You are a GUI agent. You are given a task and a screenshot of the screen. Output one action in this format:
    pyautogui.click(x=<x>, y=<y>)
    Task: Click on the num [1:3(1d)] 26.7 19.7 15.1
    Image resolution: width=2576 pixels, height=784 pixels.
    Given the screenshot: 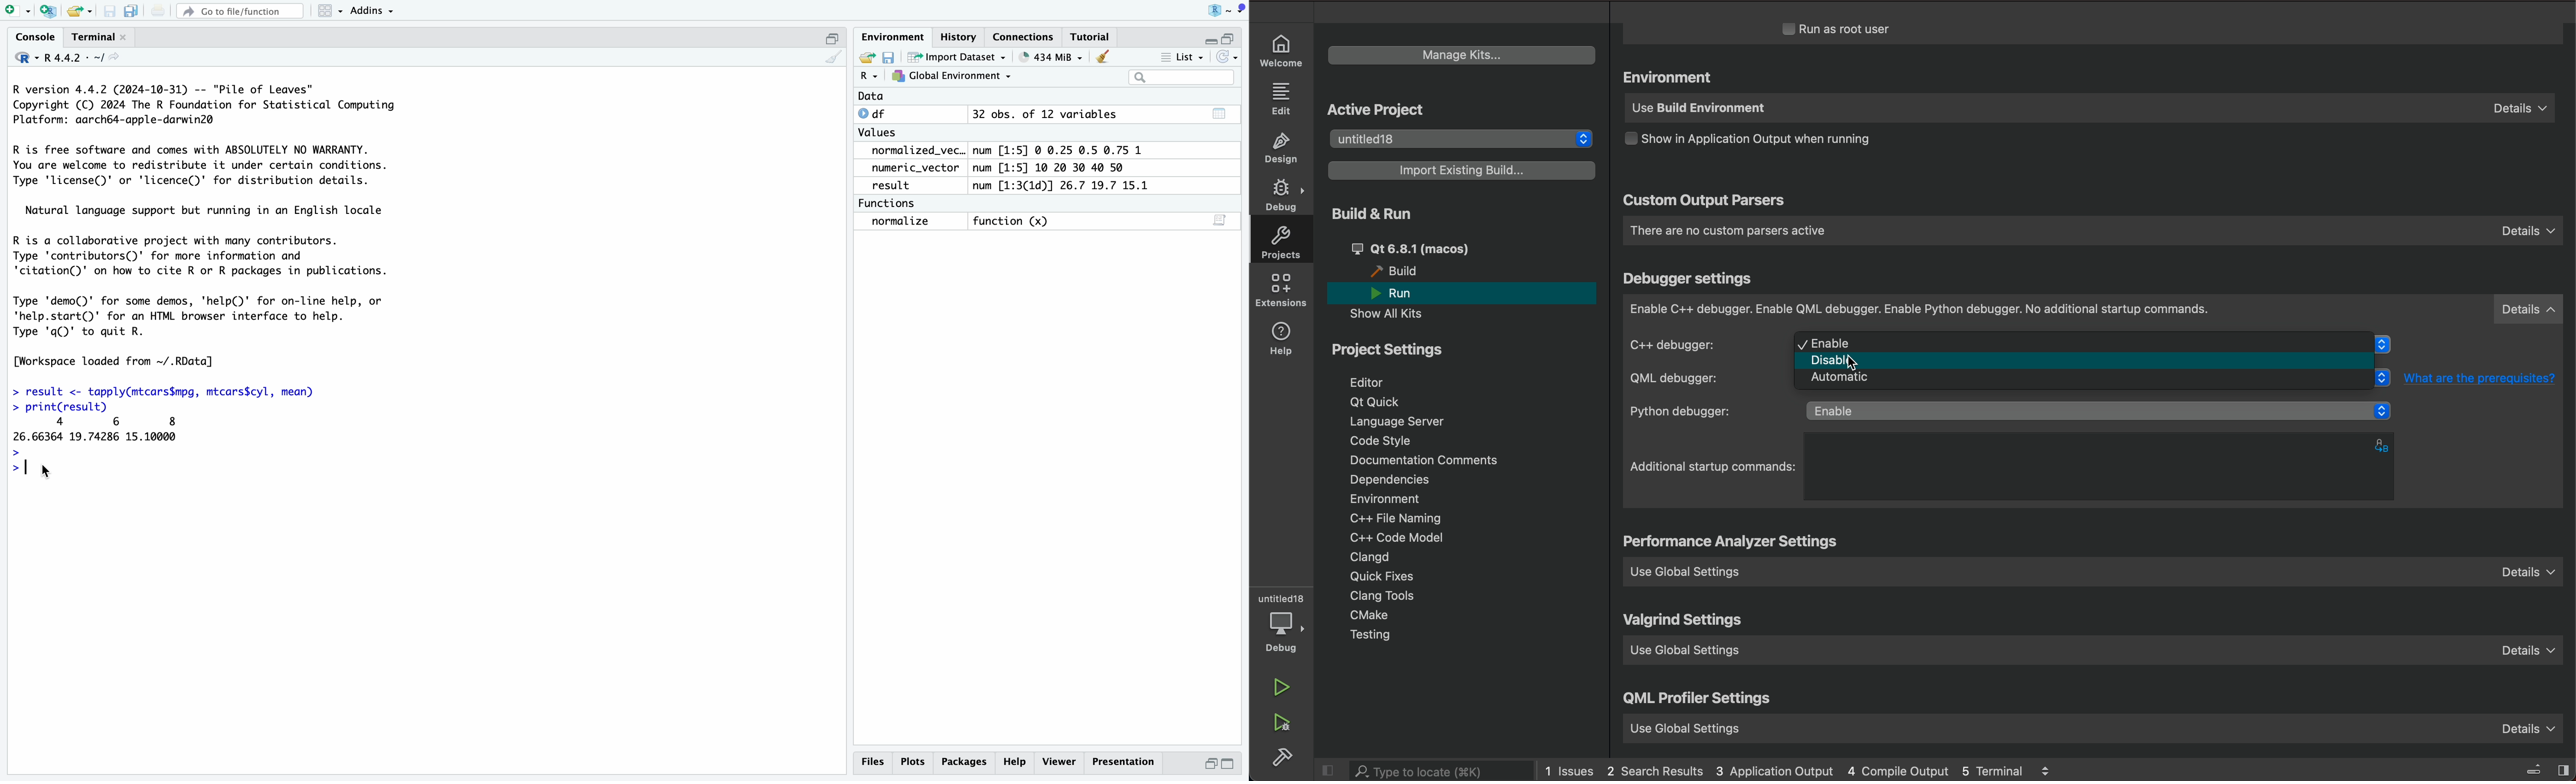 What is the action you would take?
    pyautogui.click(x=1062, y=185)
    